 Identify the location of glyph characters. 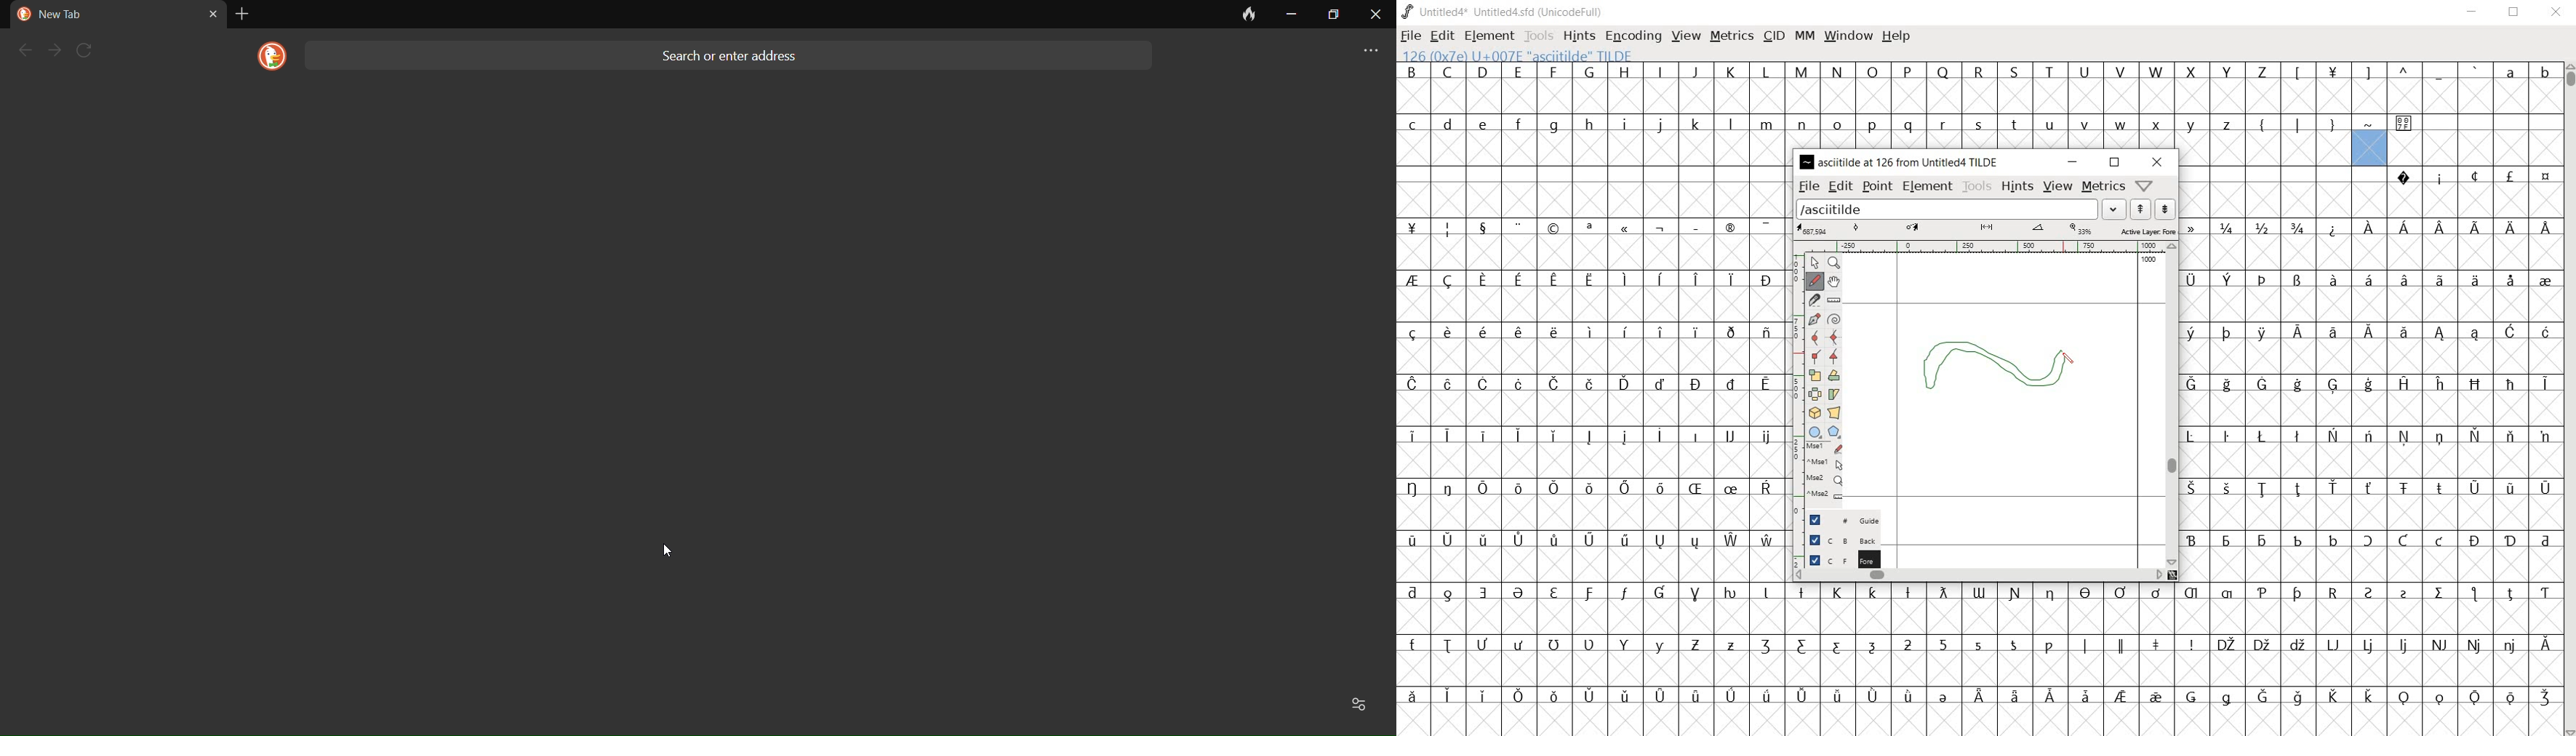
(2371, 375).